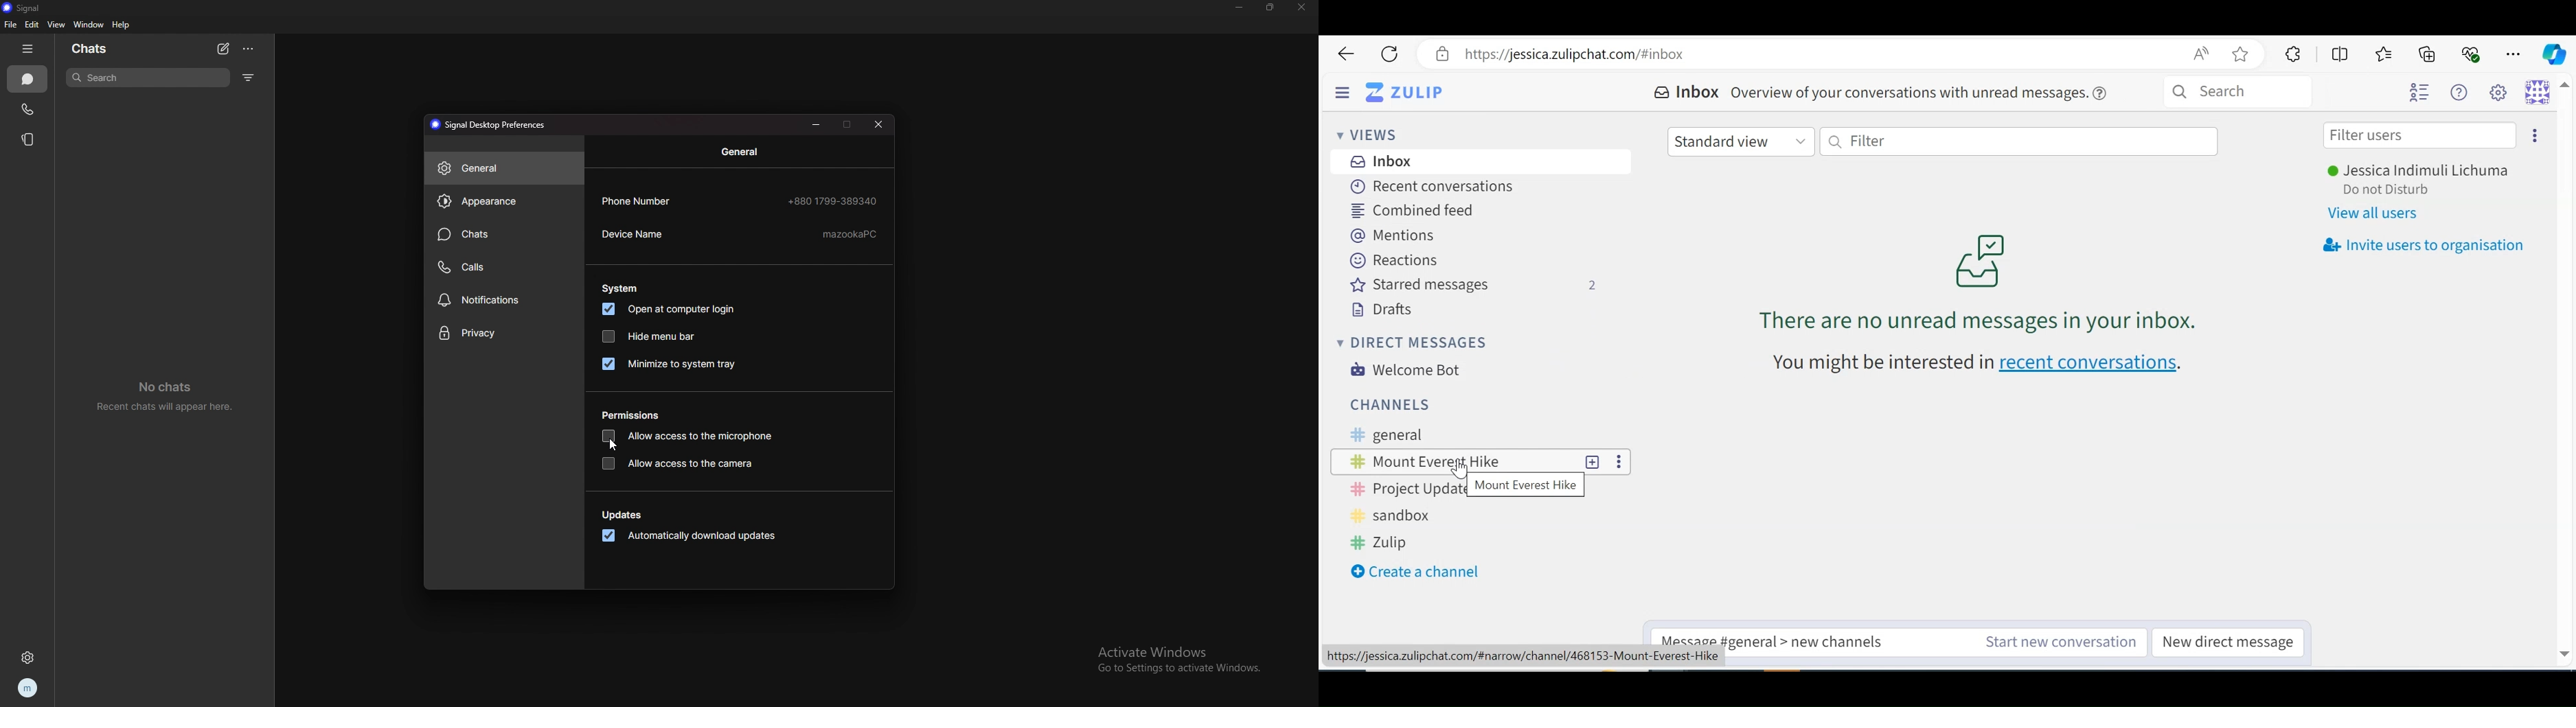 The height and width of the screenshot is (728, 2576). I want to click on edit, so click(31, 25).